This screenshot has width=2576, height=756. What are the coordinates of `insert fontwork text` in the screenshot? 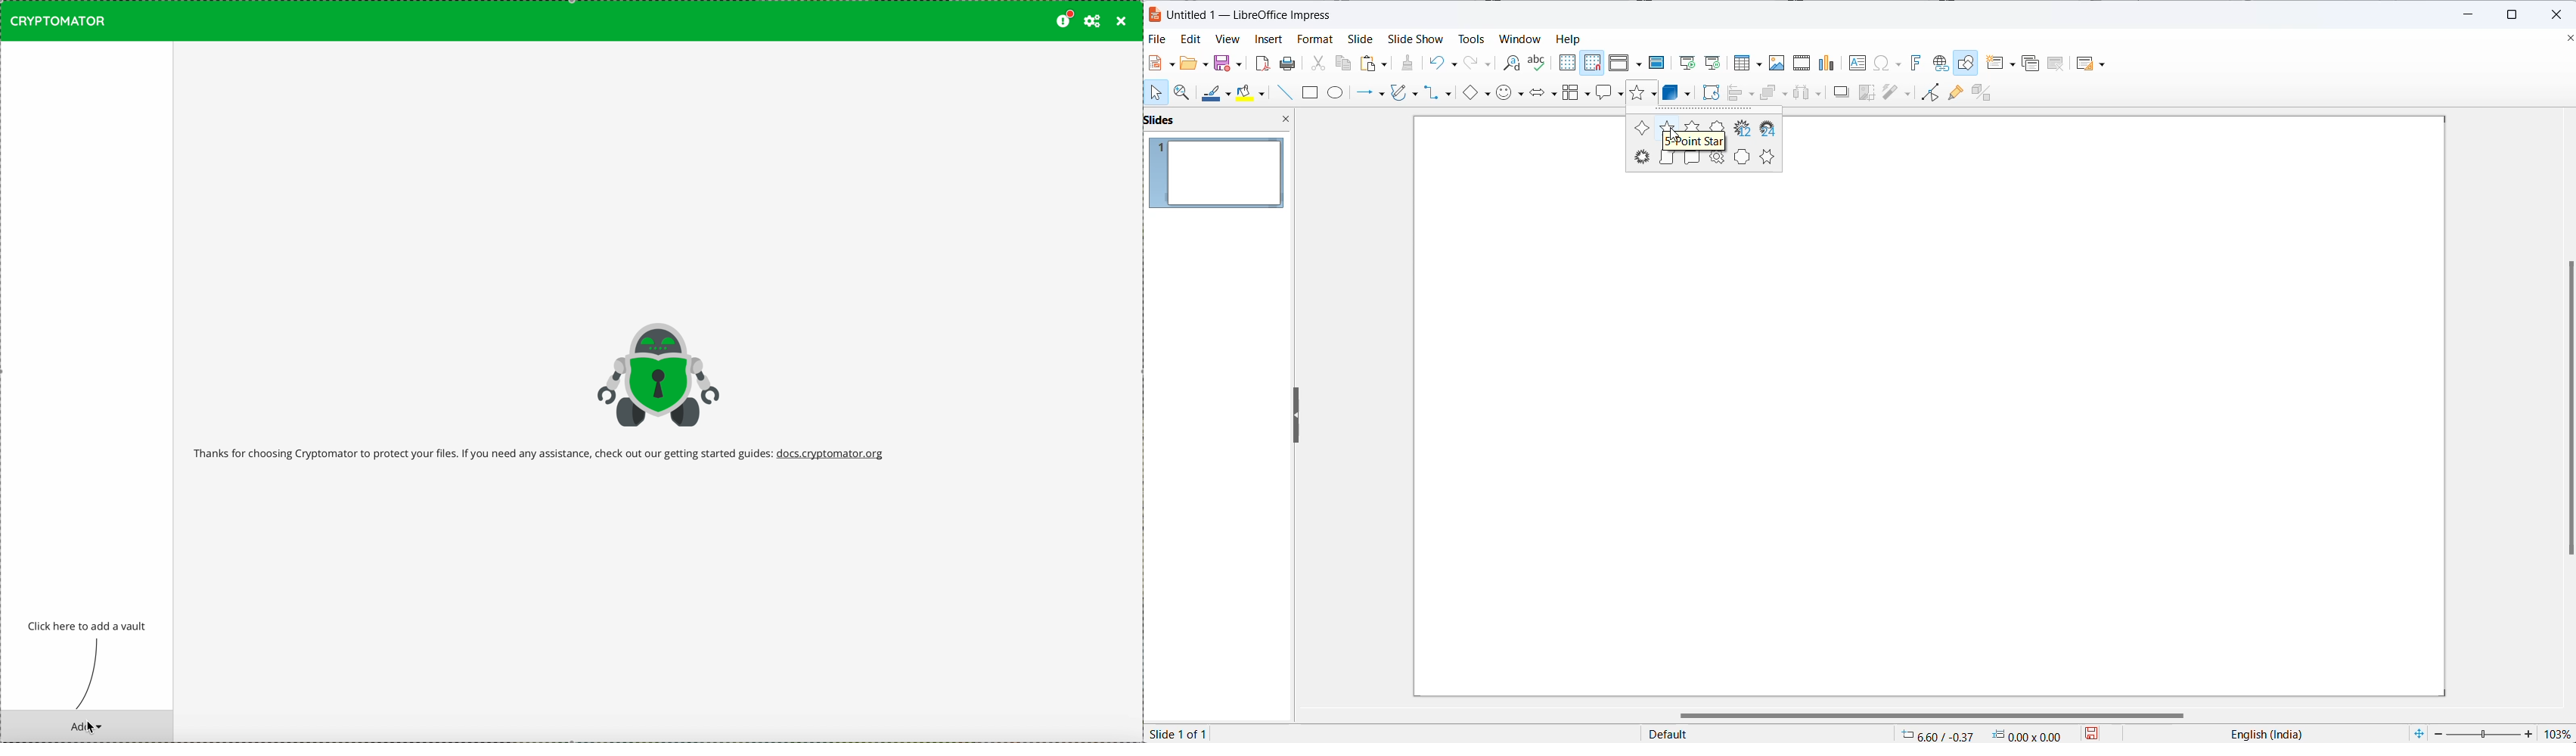 It's located at (1913, 63).